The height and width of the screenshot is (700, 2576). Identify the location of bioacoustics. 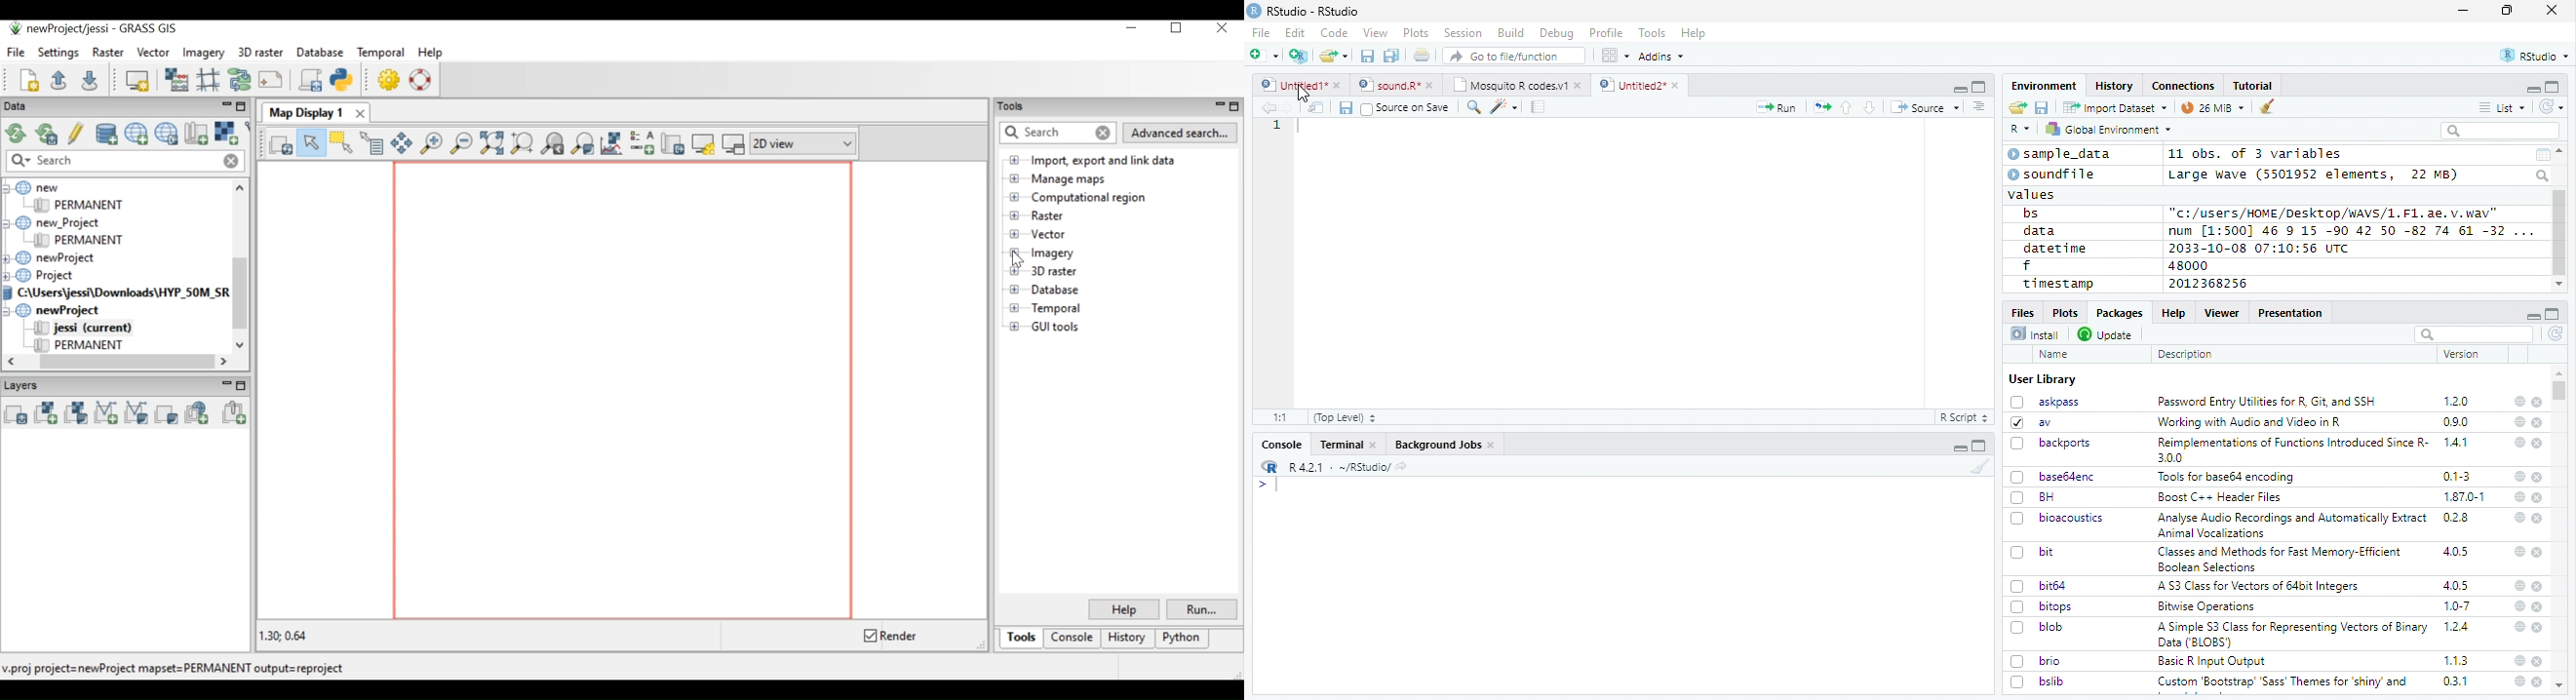
(2057, 518).